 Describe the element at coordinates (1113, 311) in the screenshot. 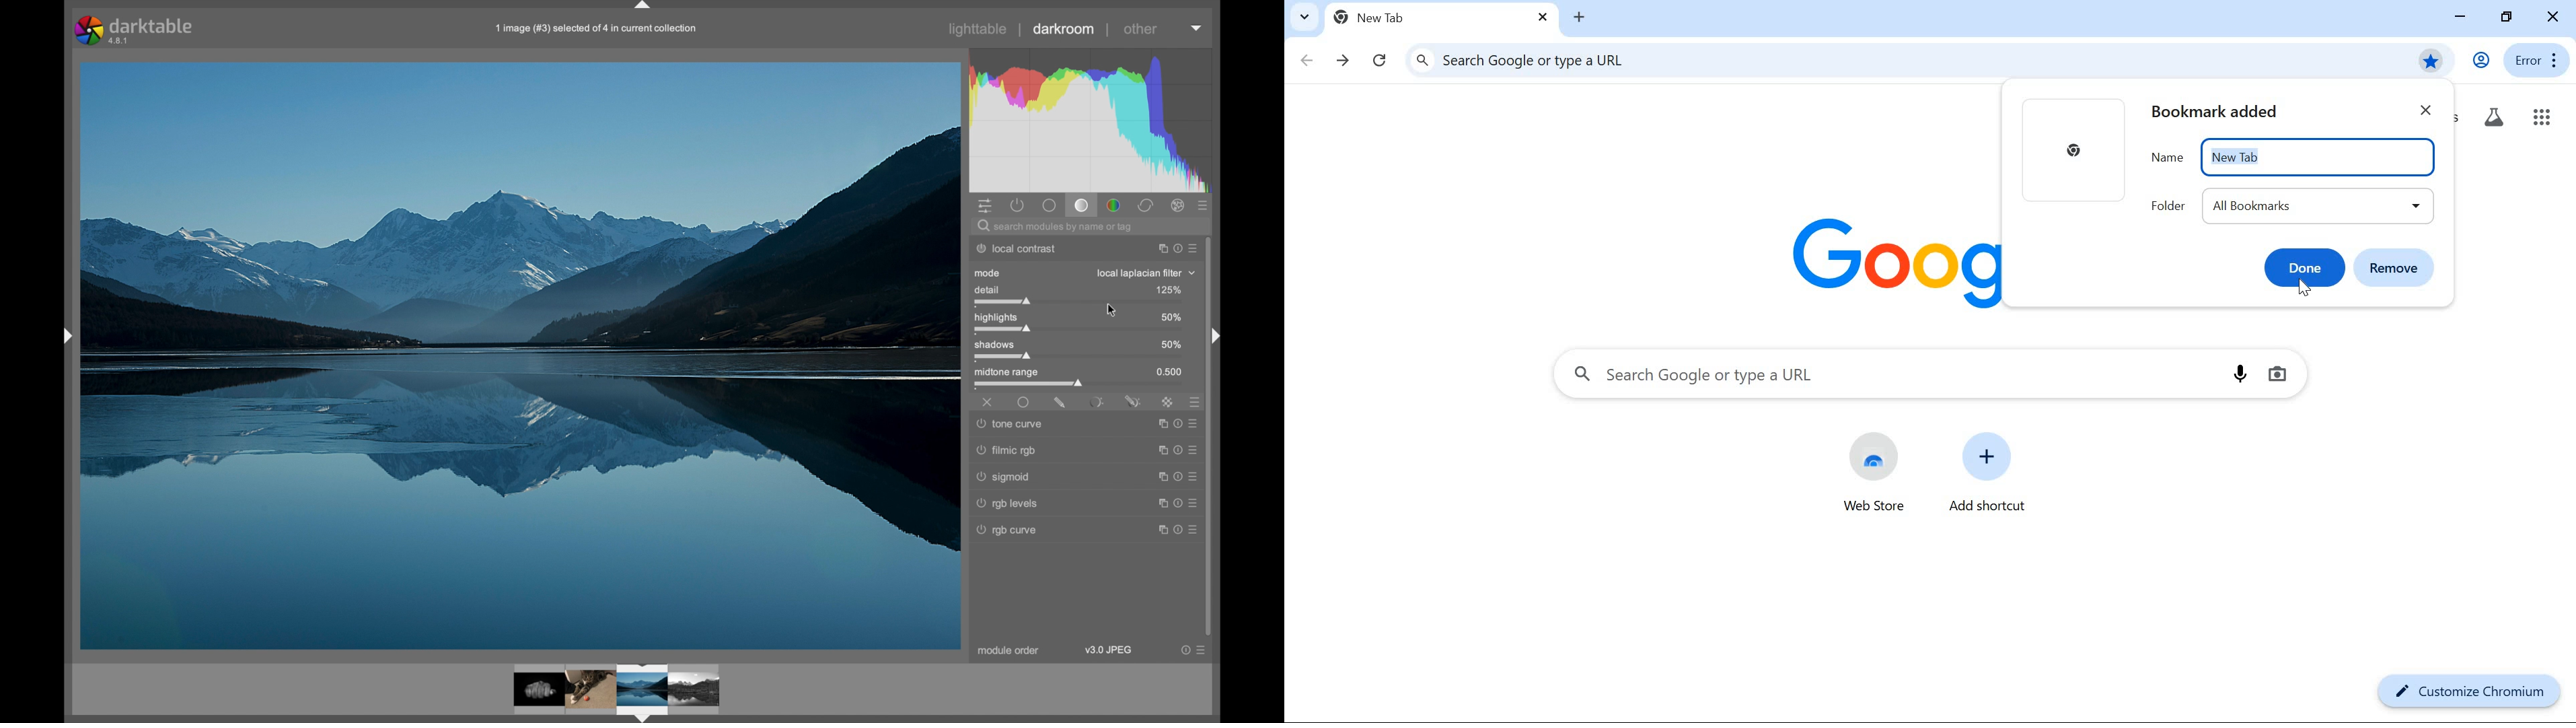

I see `cursor` at that location.